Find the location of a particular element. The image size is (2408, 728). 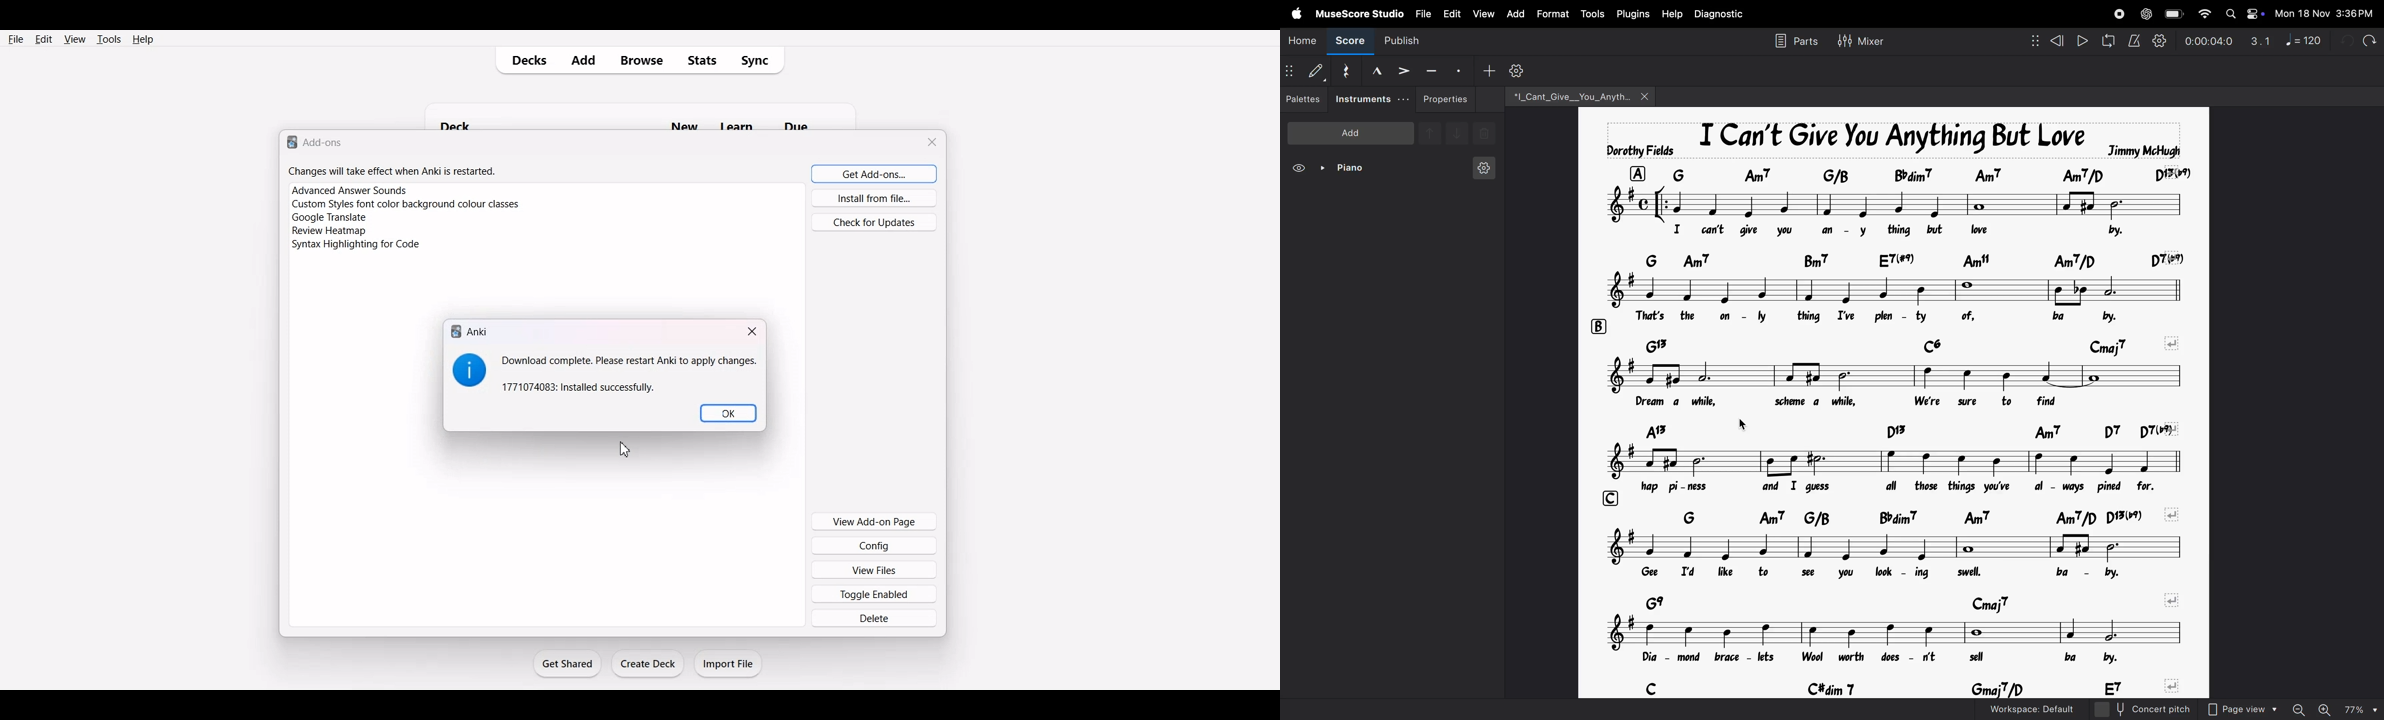

row is located at coordinates (1637, 173).